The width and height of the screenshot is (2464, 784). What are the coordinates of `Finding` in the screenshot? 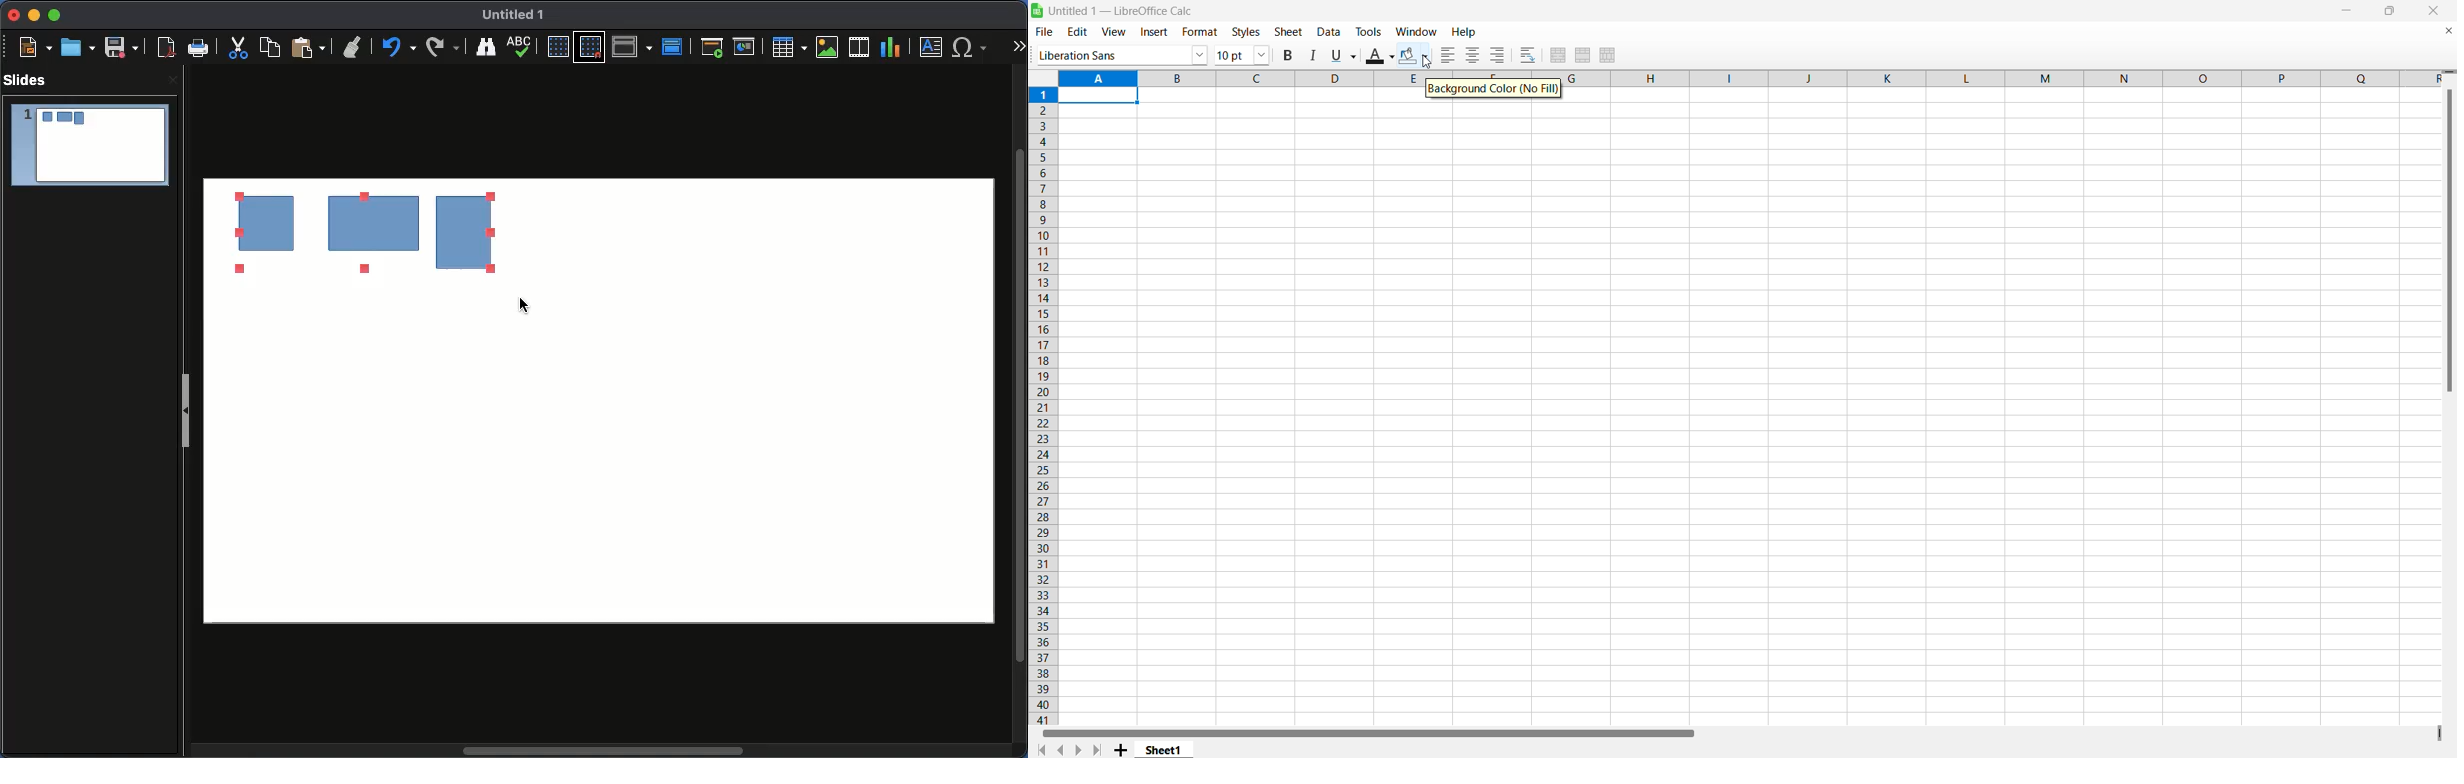 It's located at (443, 47).